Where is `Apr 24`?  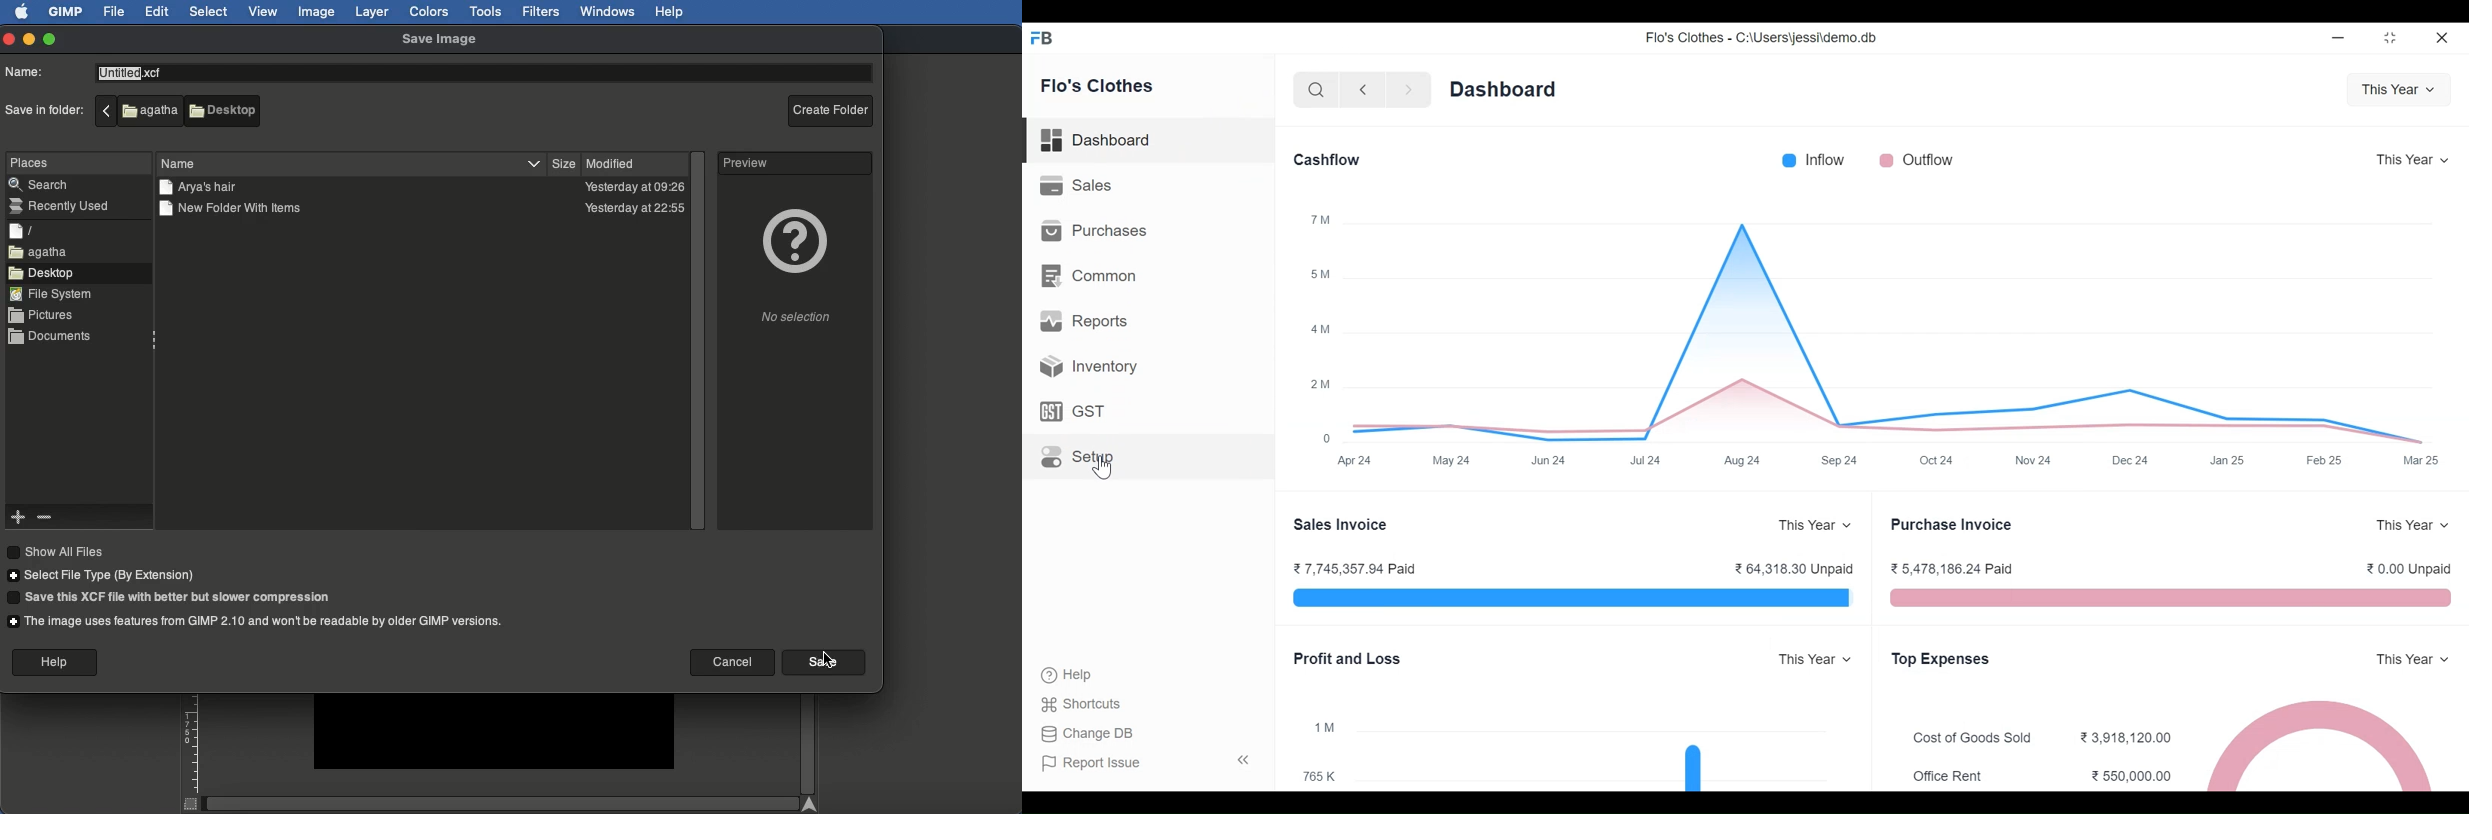
Apr 24 is located at coordinates (1351, 463).